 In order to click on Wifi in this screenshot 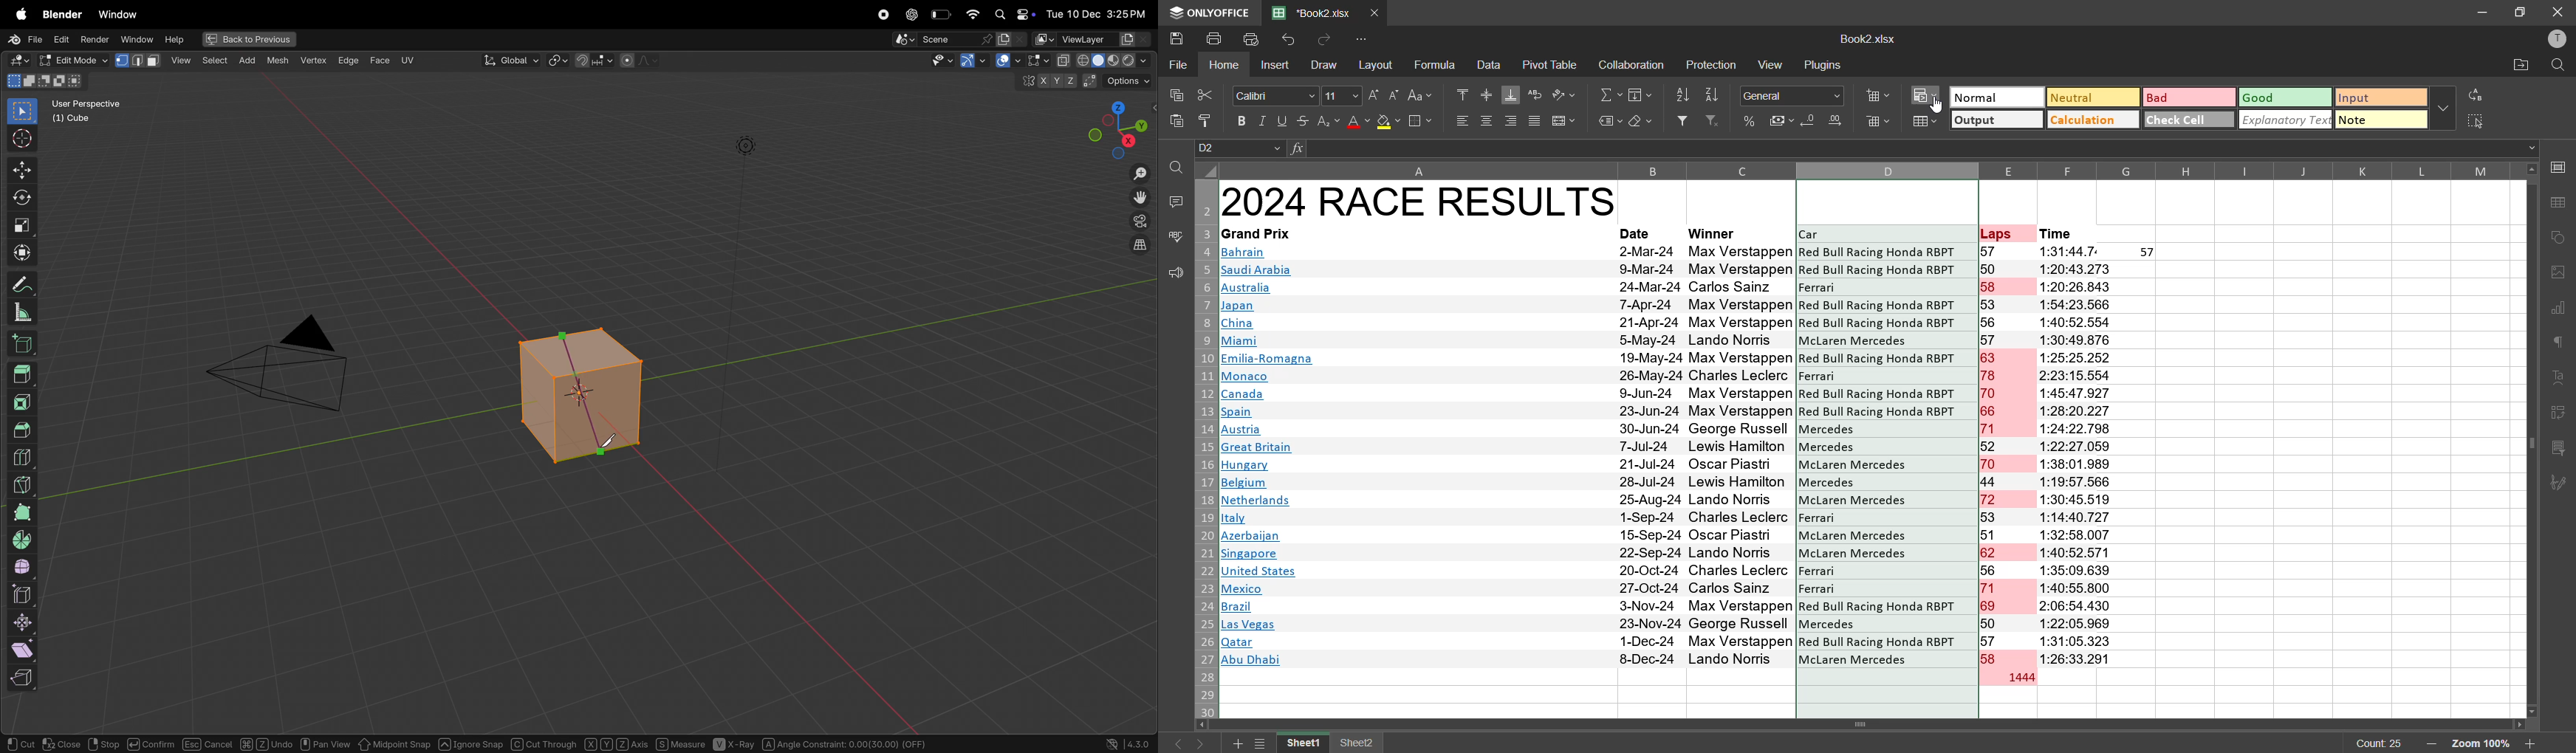, I will do `click(971, 14)`.